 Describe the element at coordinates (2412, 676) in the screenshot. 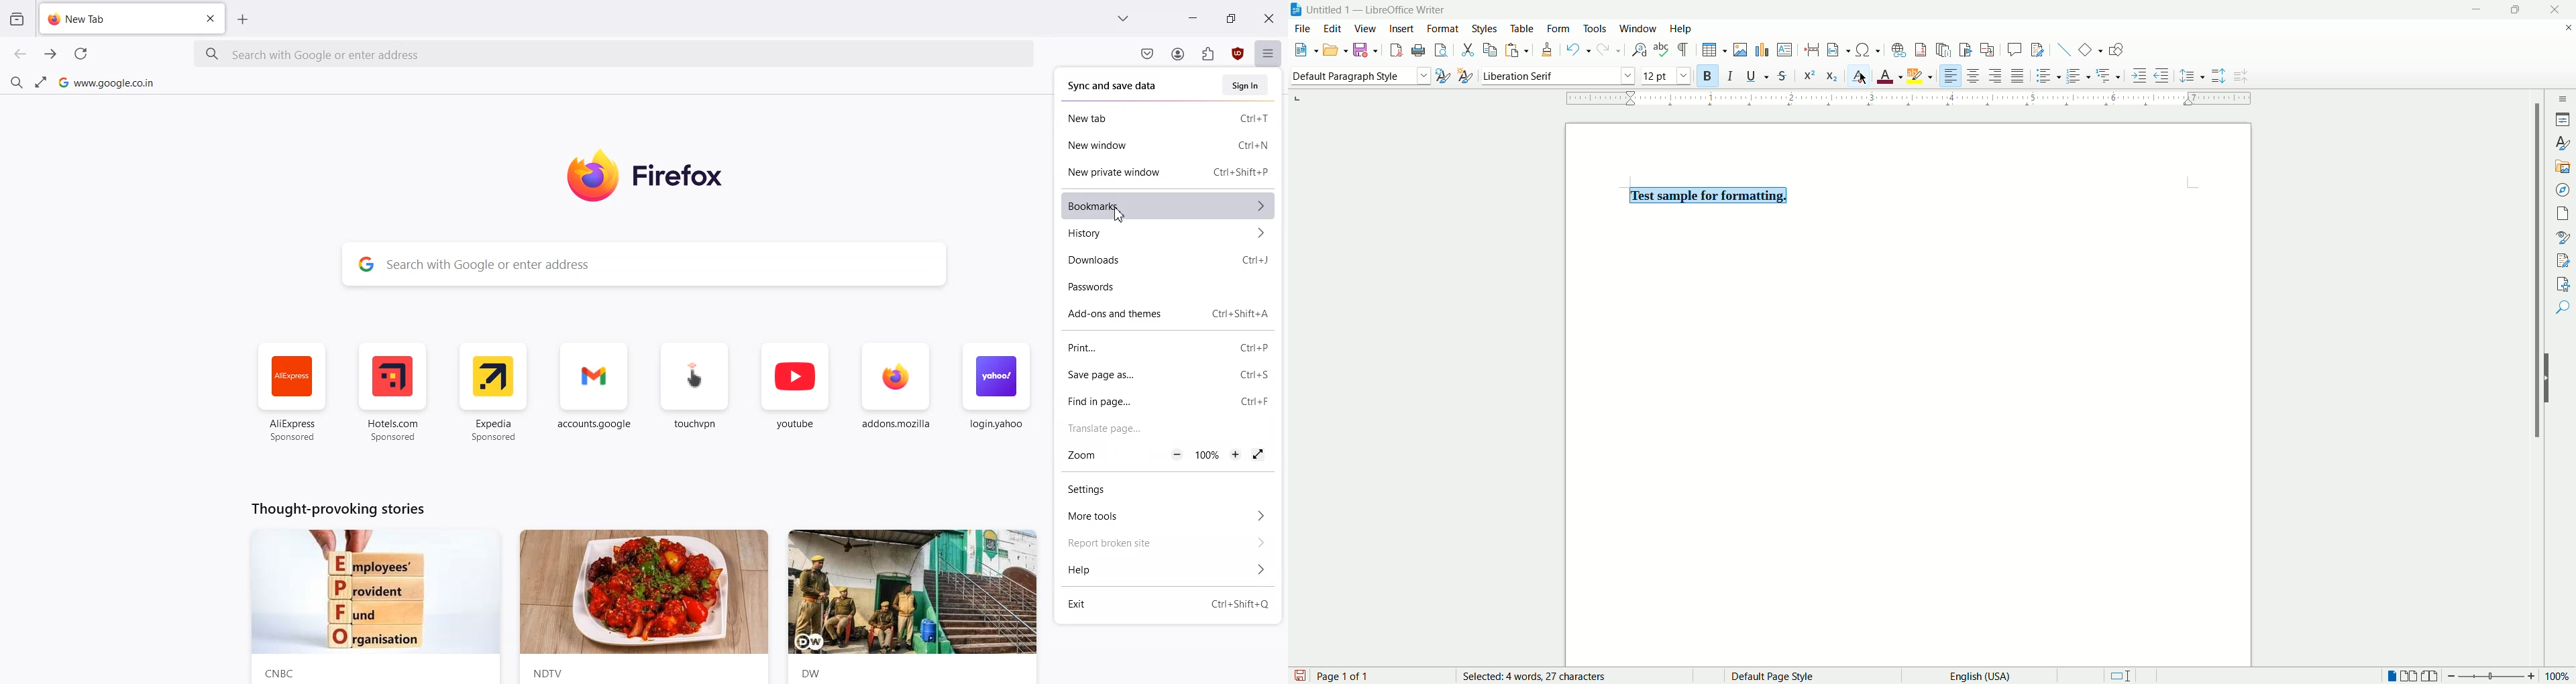

I see `multiple page view` at that location.